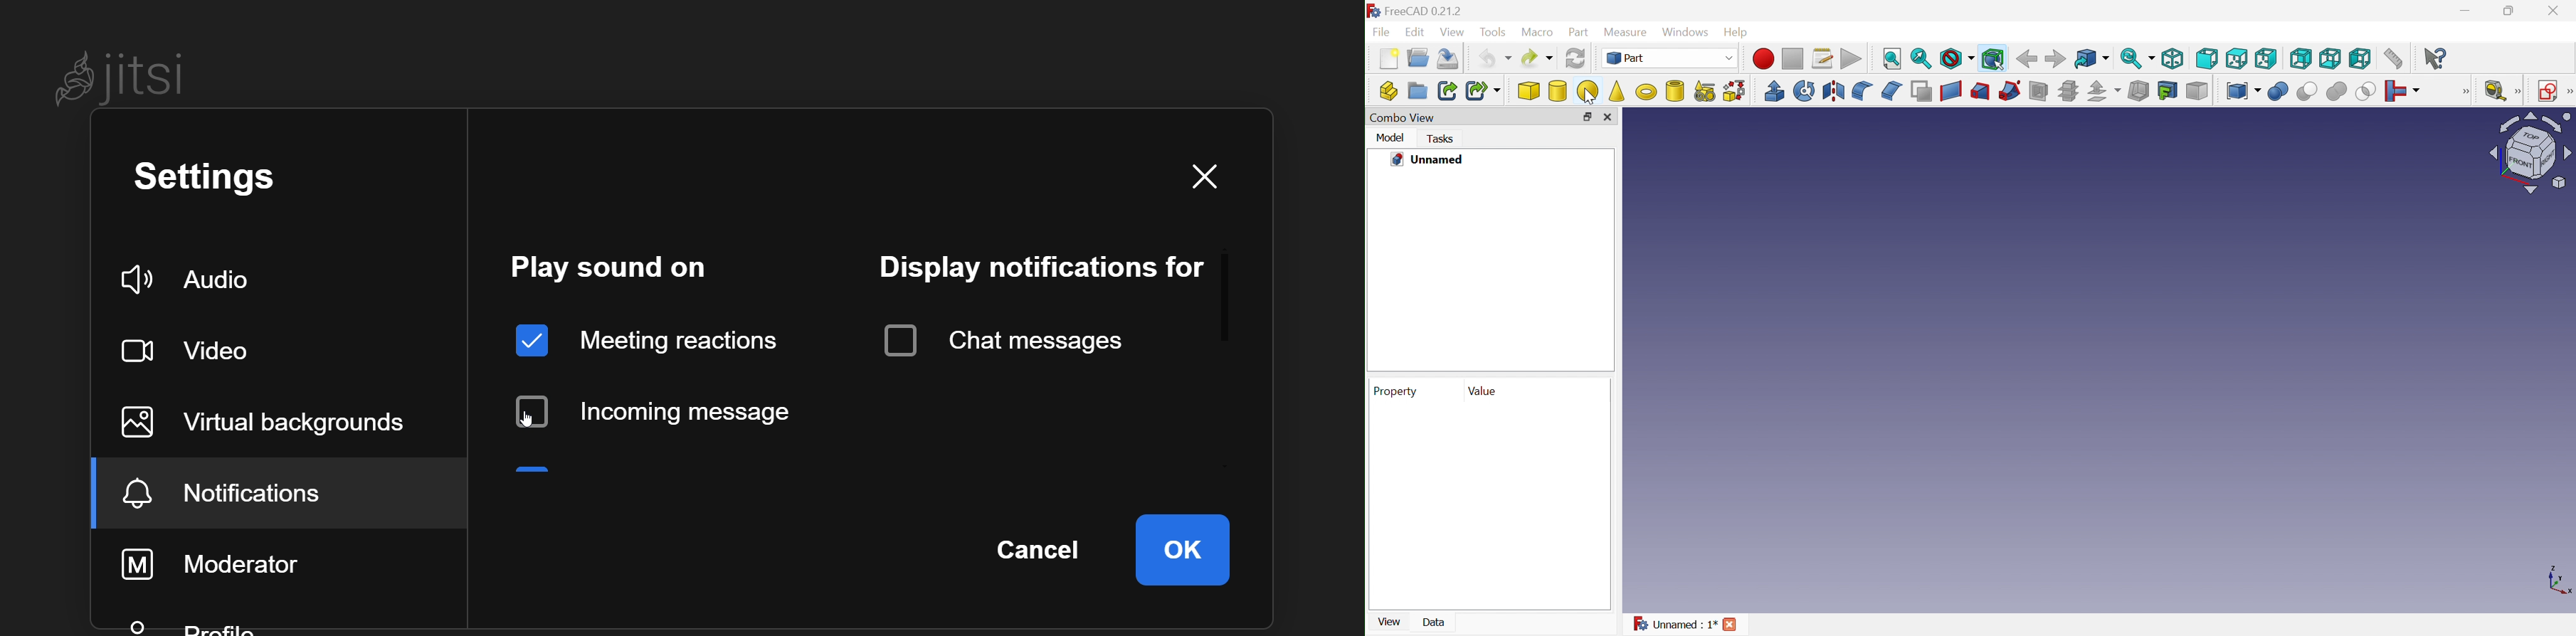 The height and width of the screenshot is (644, 2576). I want to click on Close, so click(2557, 11).